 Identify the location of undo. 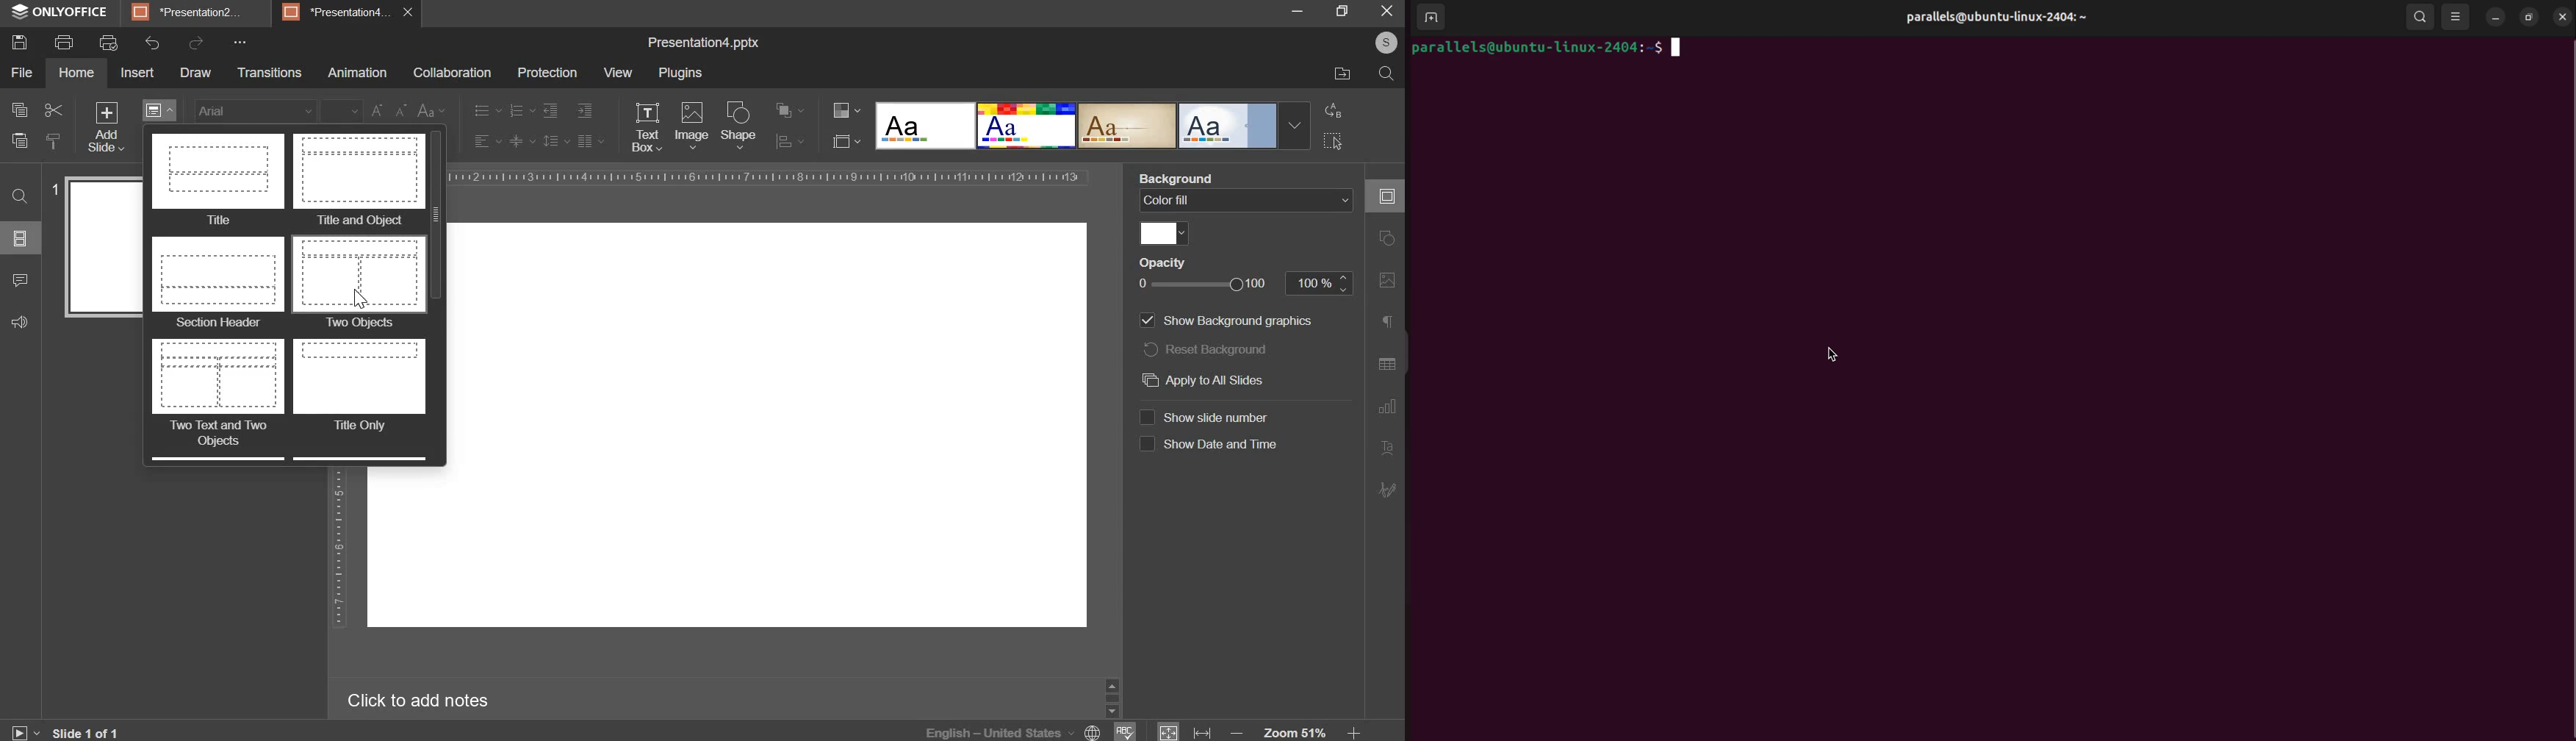
(150, 44).